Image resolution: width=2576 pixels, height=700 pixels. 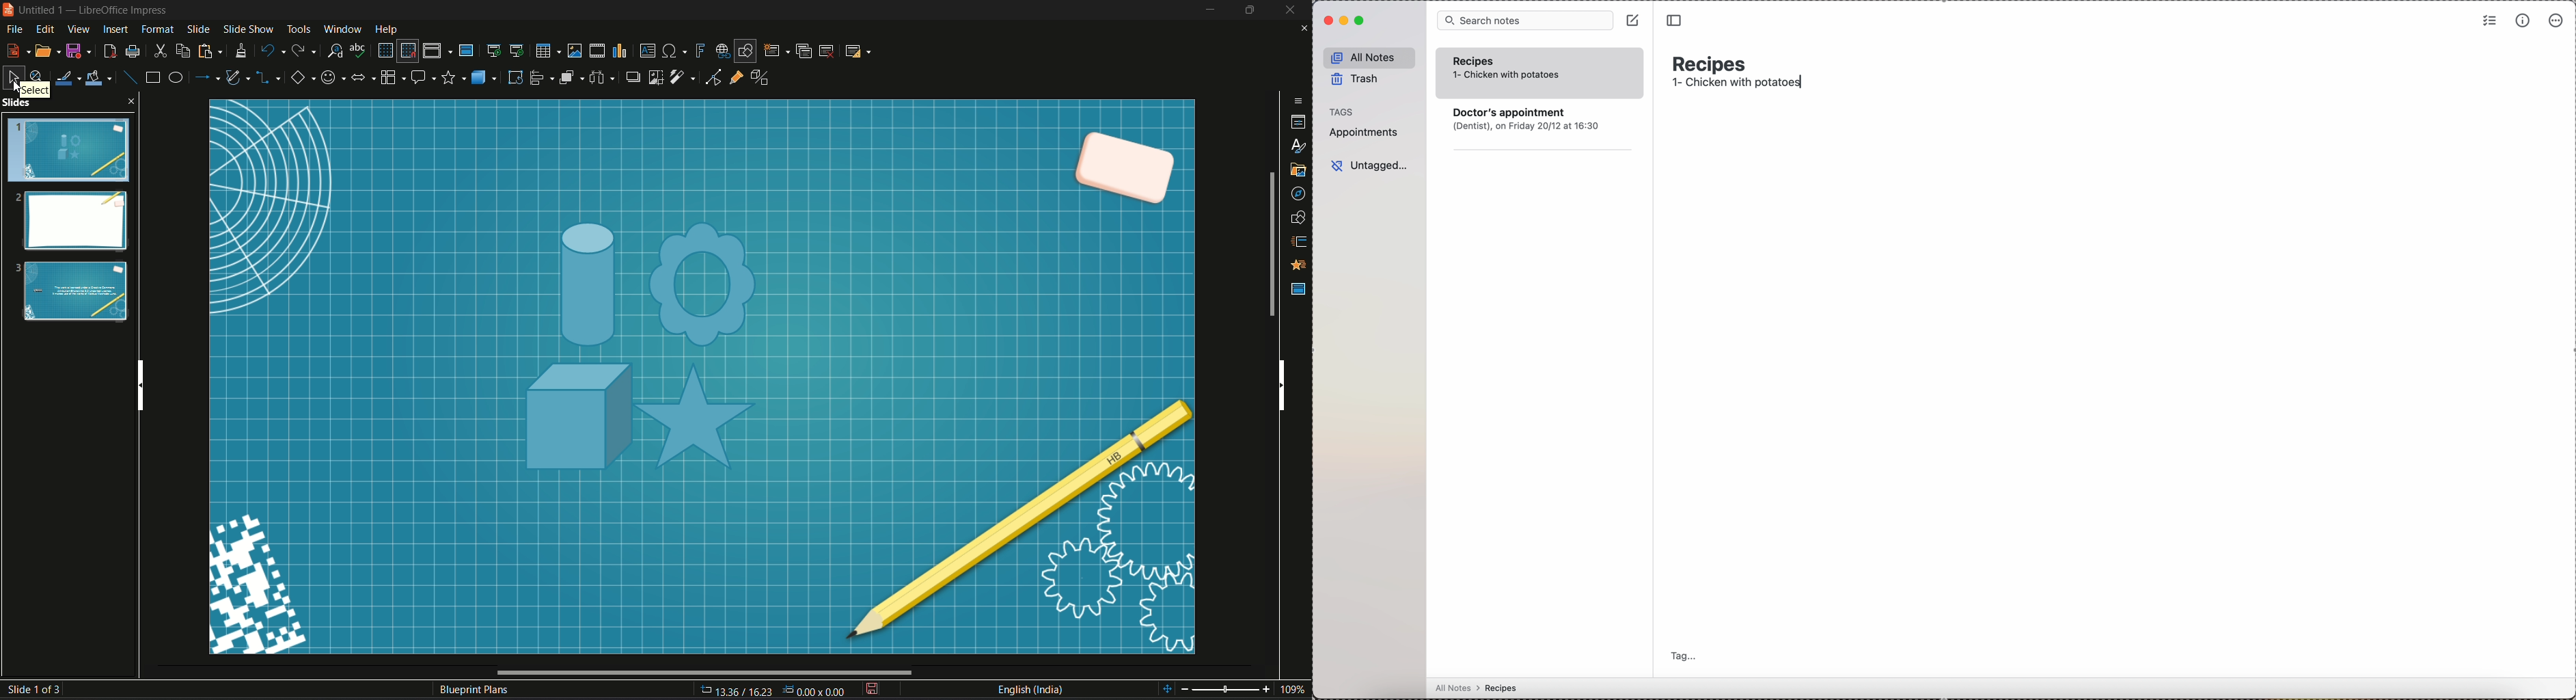 I want to click on more options, so click(x=2555, y=21).